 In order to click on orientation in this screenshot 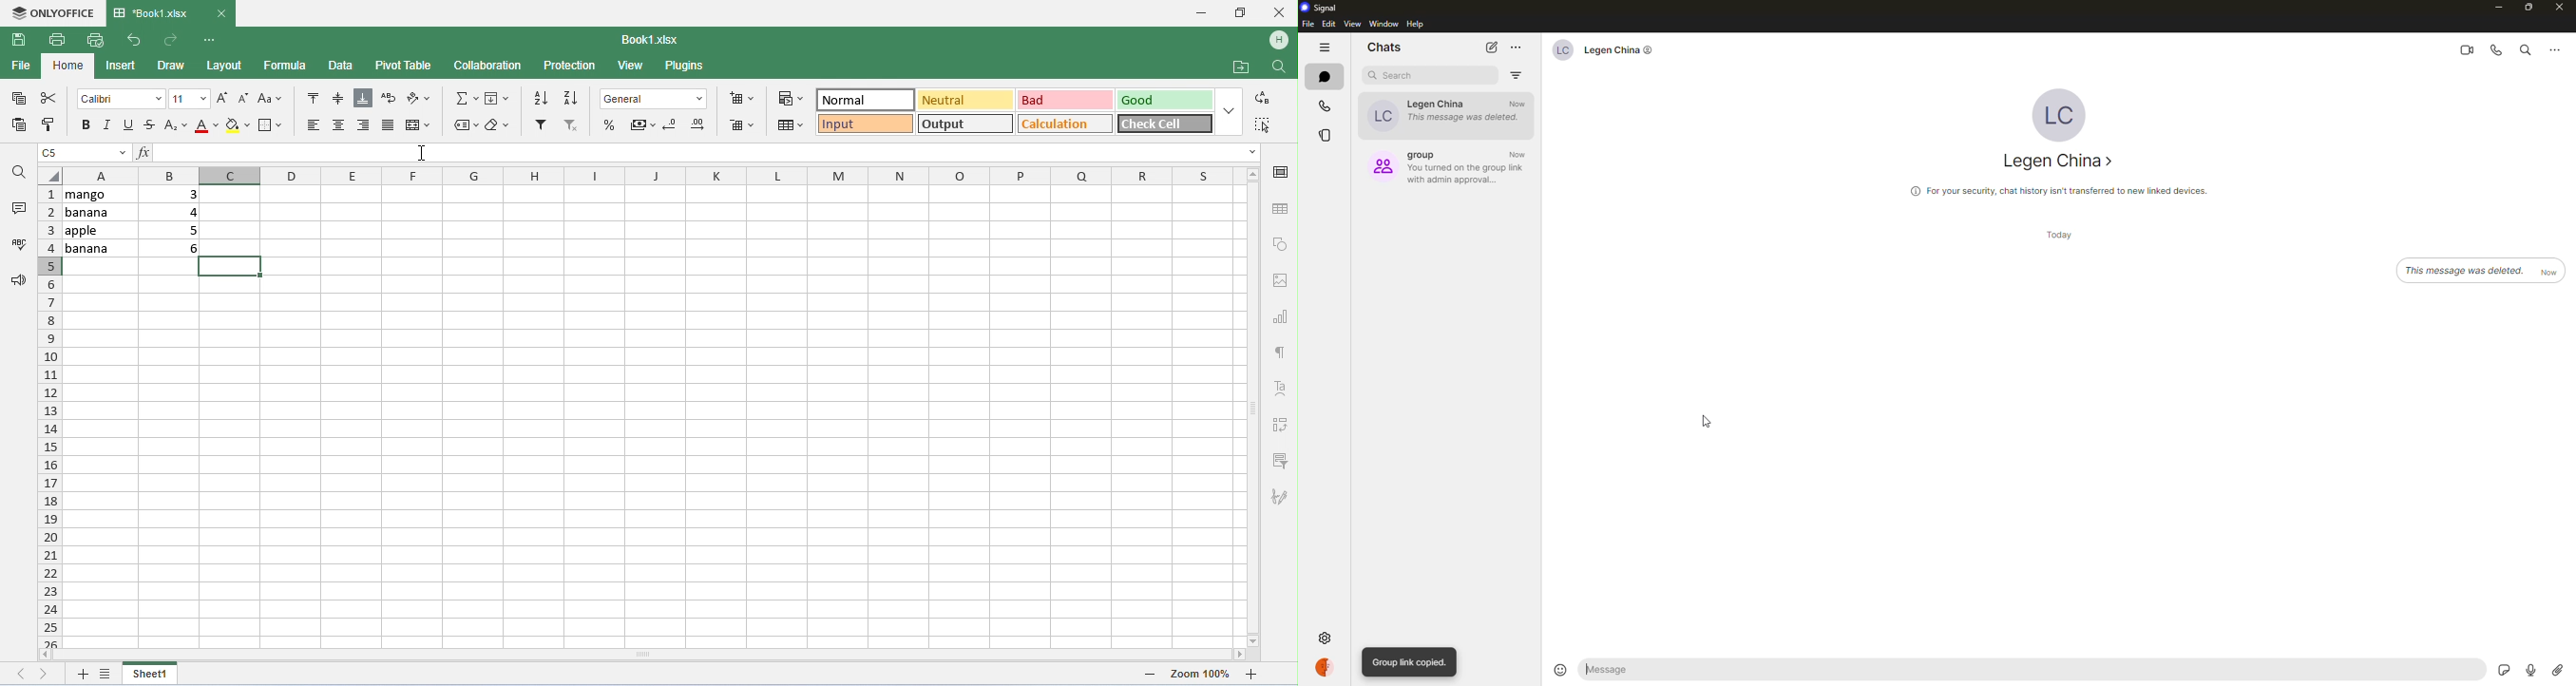, I will do `click(420, 100)`.